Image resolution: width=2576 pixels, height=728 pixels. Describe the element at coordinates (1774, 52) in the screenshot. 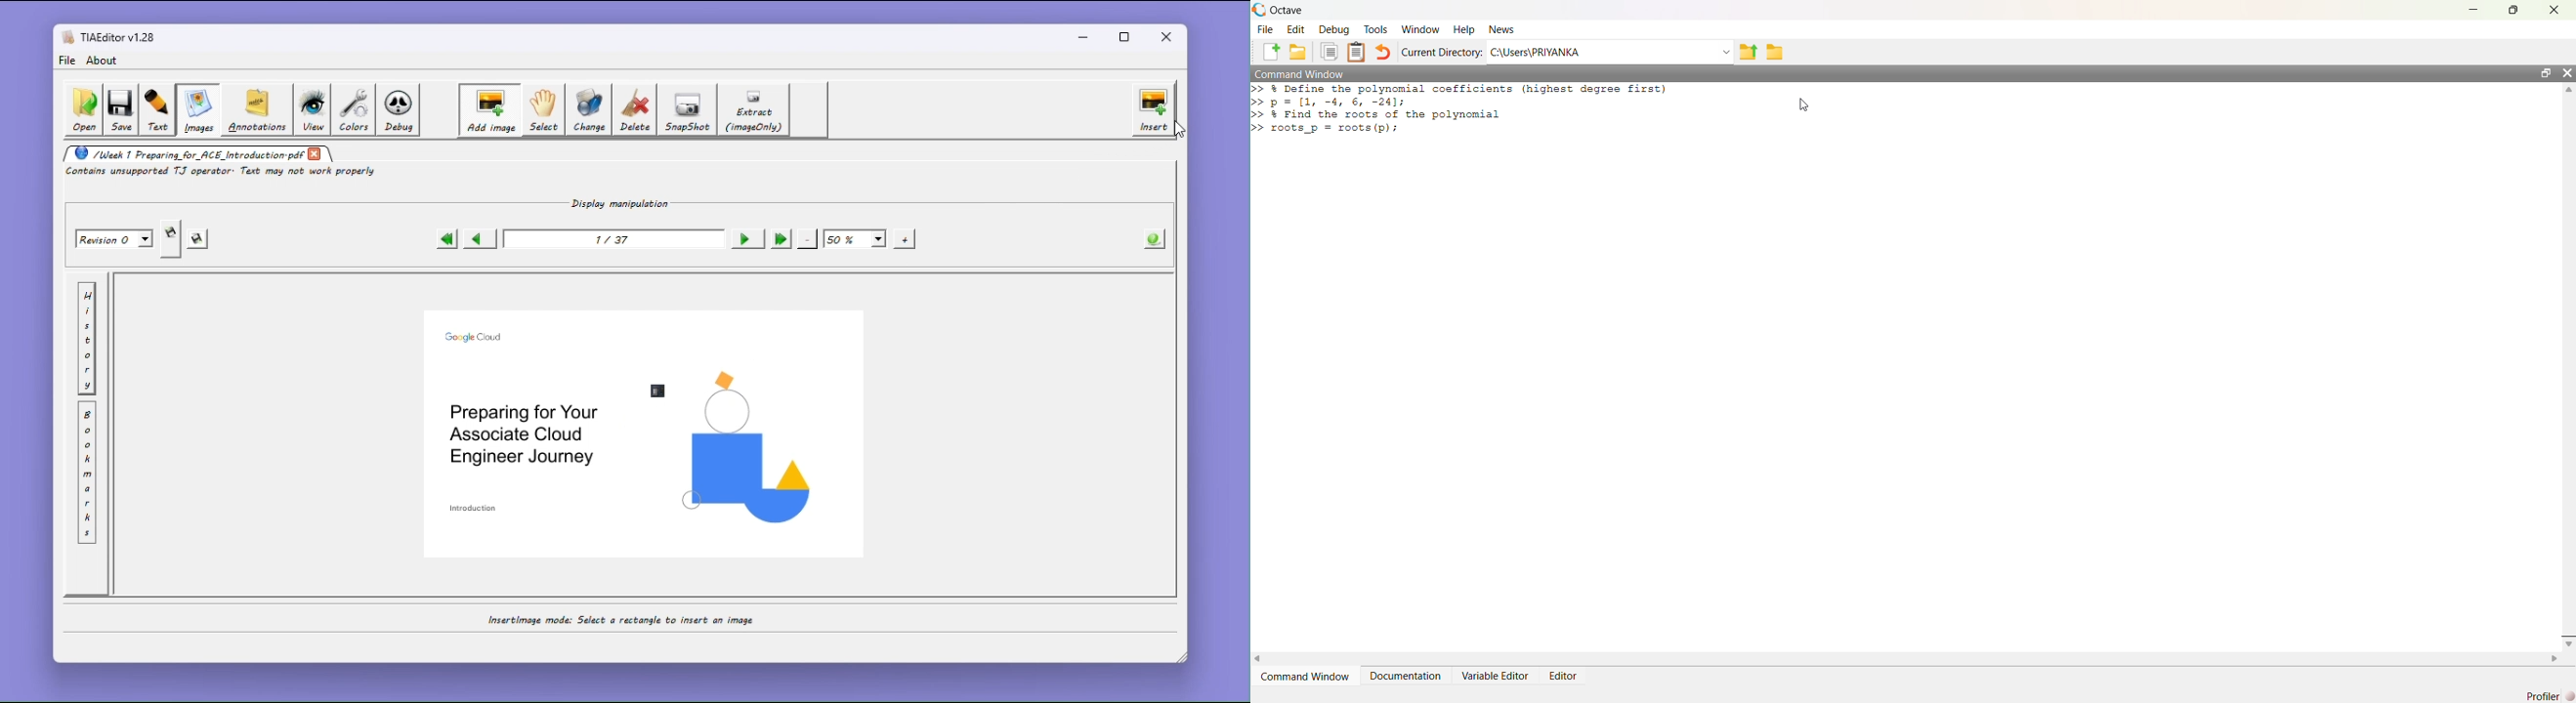

I see `Folder` at that location.